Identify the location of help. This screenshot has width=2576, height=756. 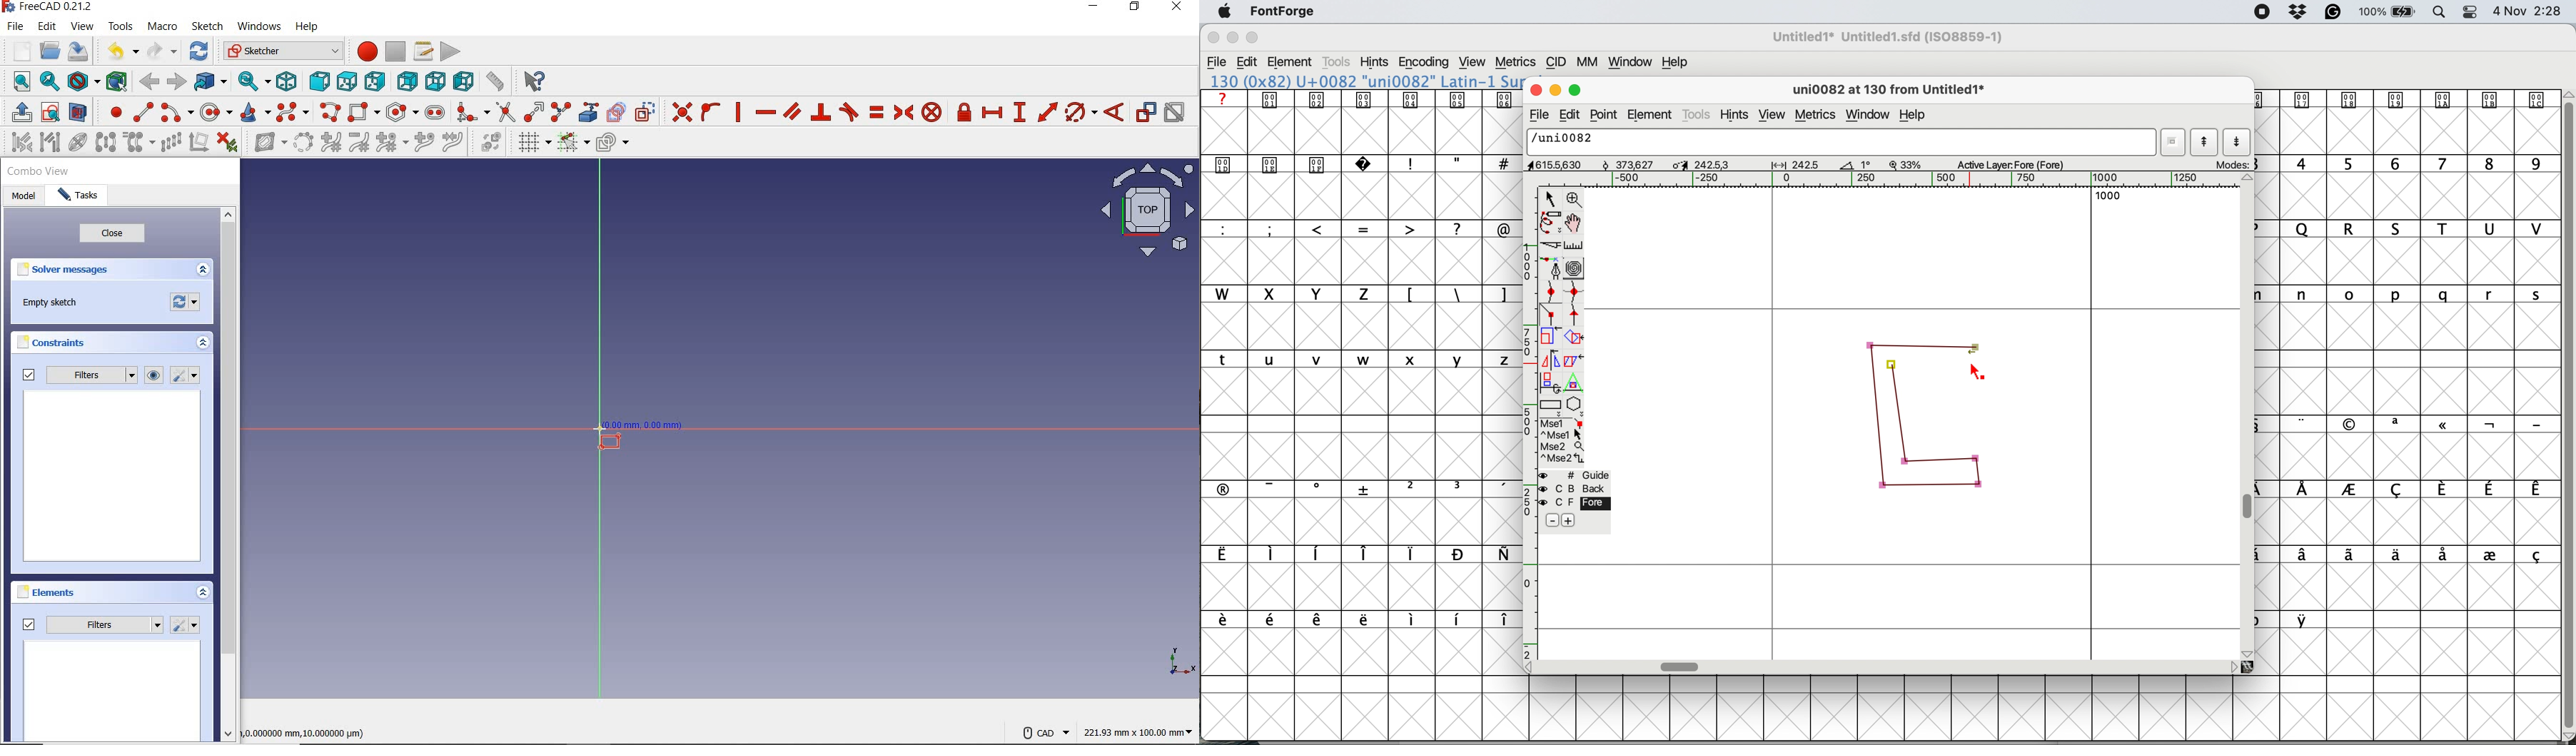
(309, 29).